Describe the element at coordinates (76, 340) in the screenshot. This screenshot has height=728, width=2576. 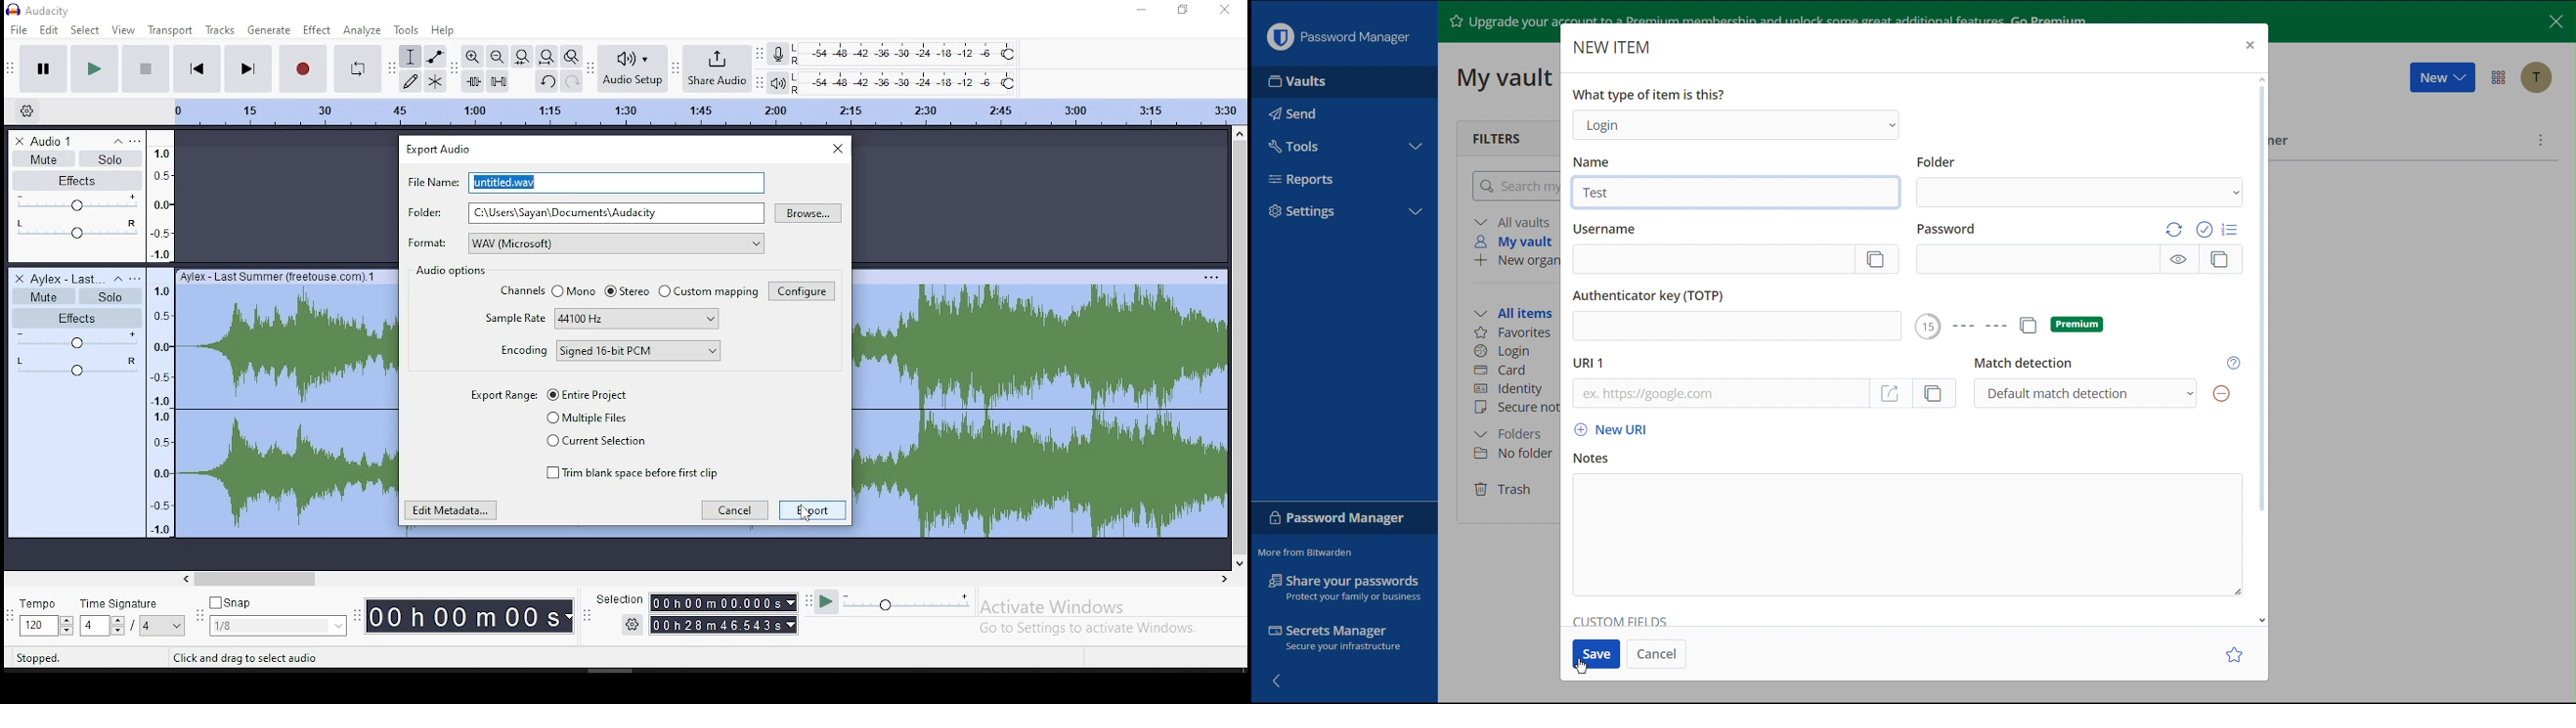
I see `volume` at that location.